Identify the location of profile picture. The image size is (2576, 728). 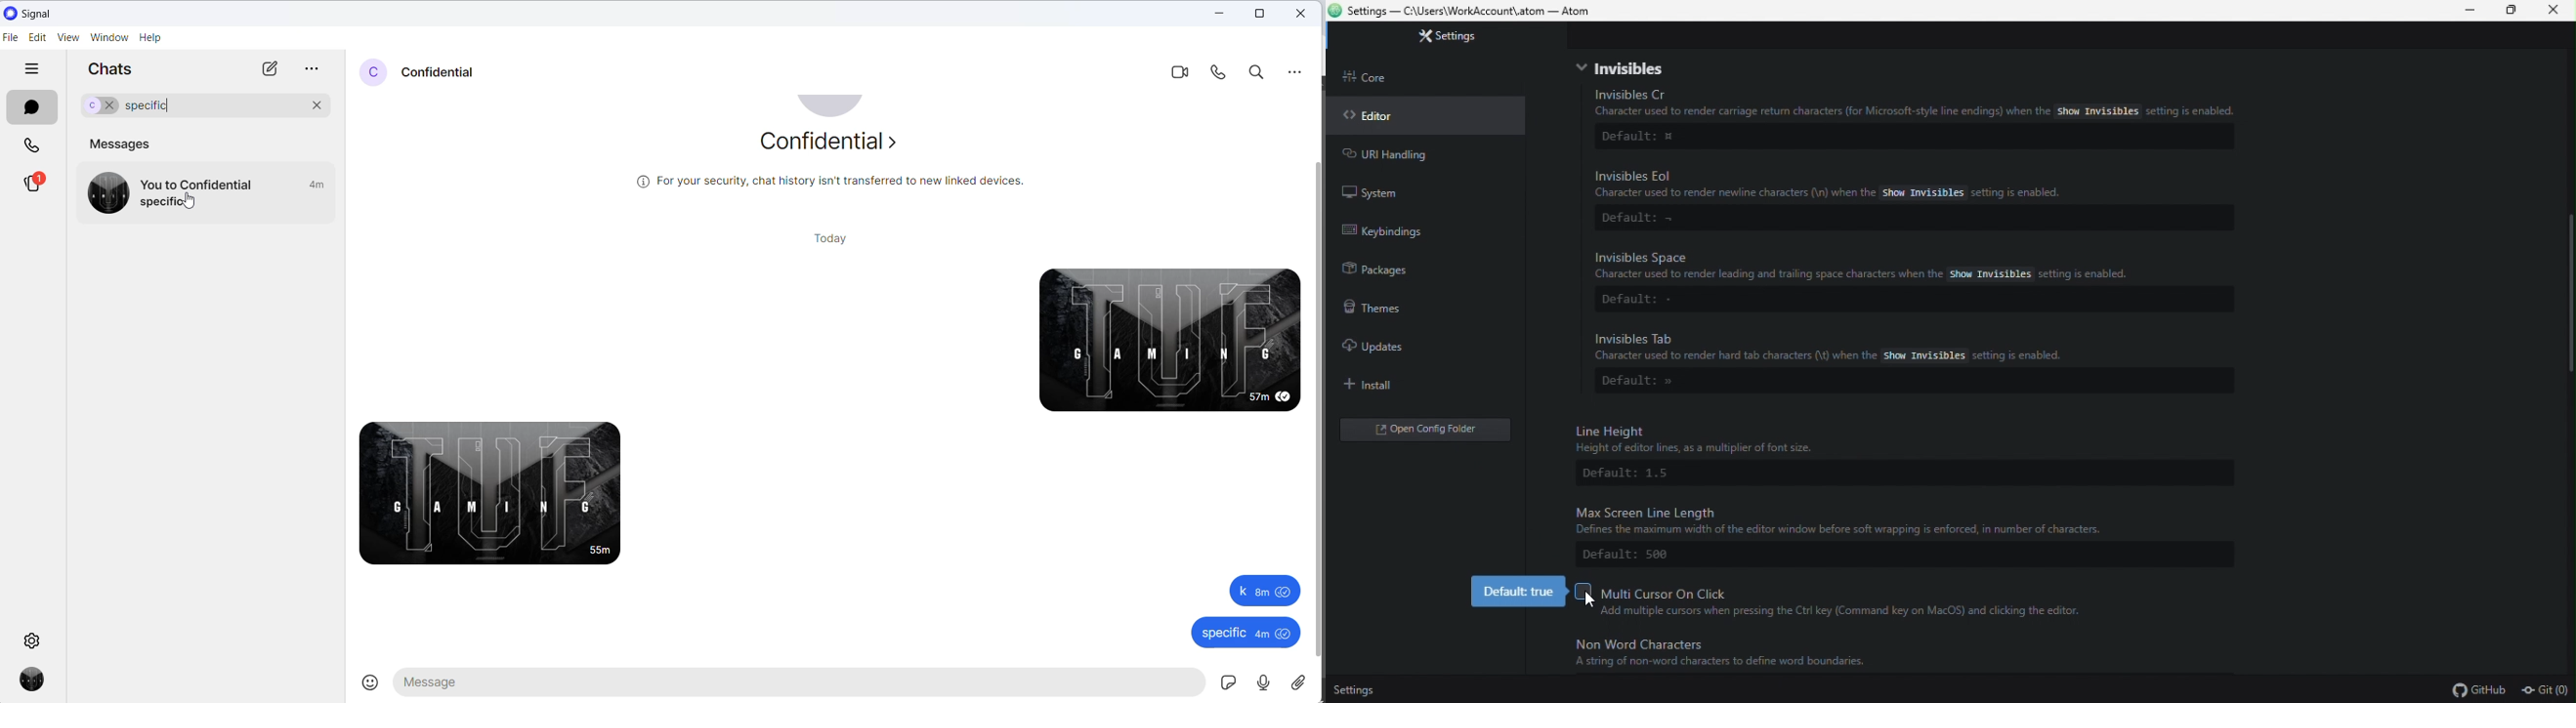
(372, 73).